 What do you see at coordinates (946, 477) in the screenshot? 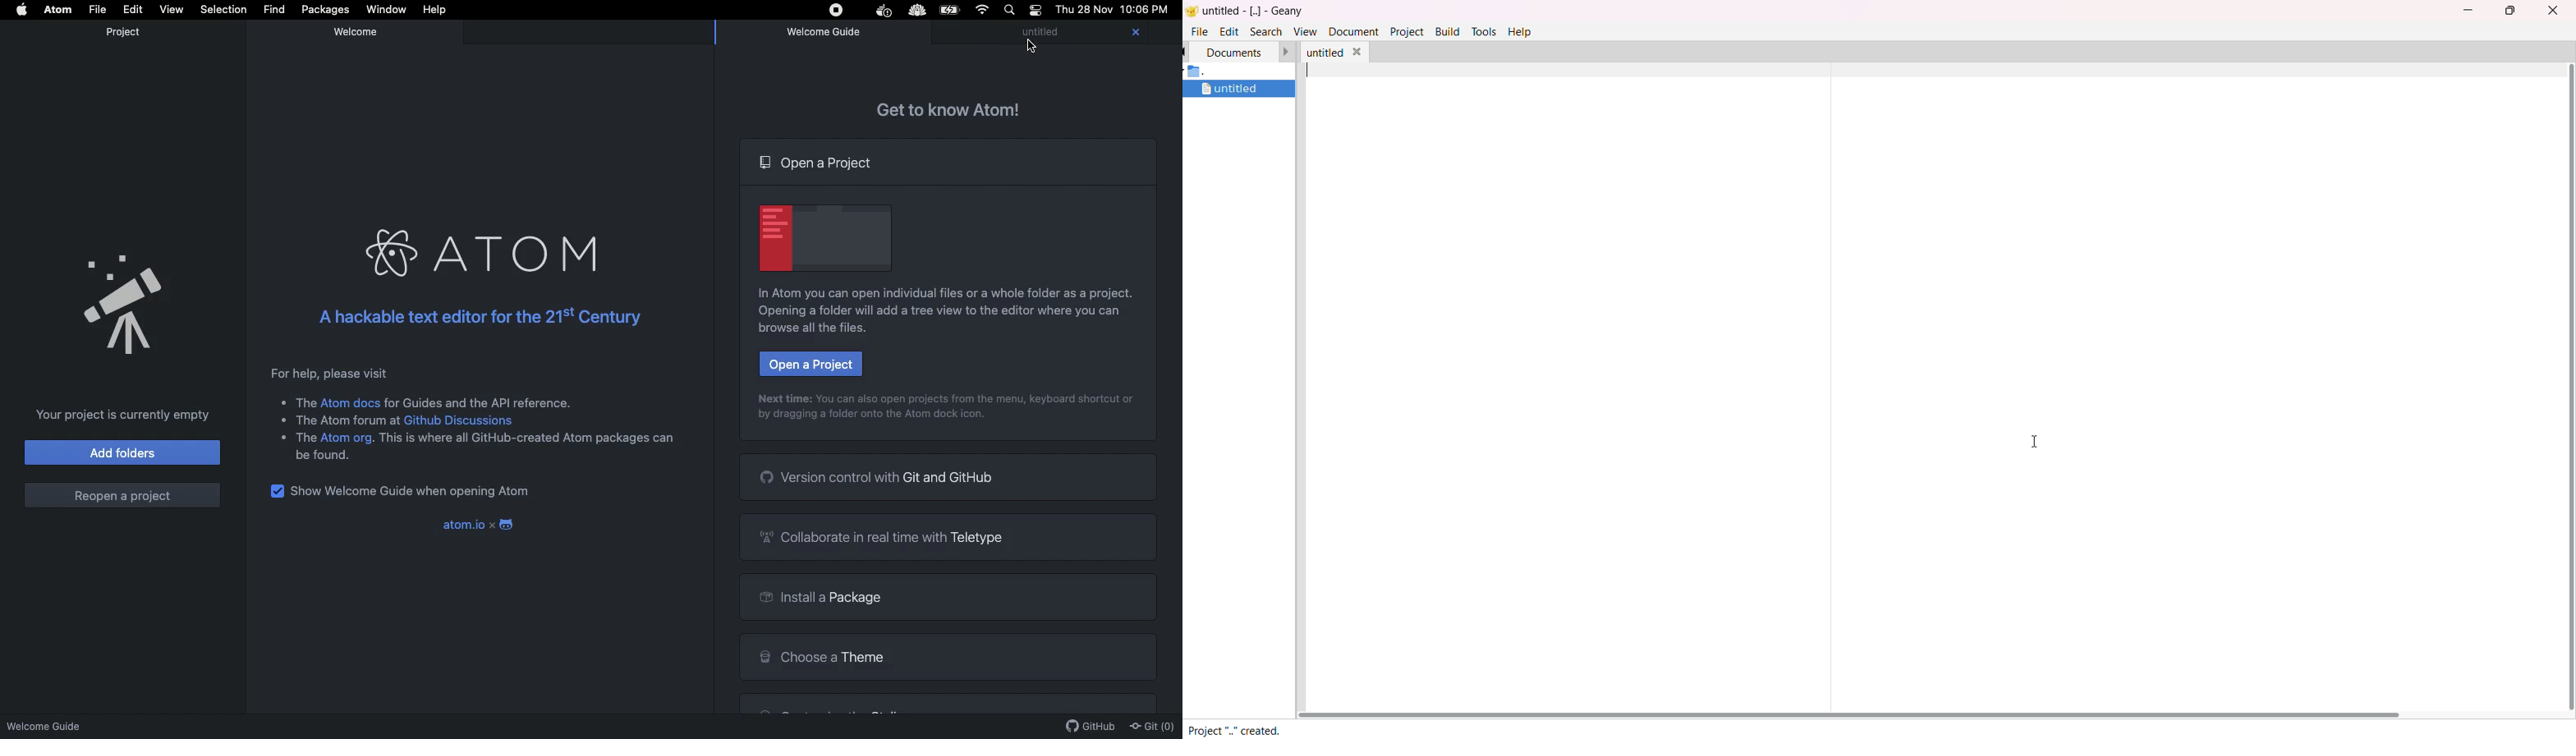
I see `Version control with Git` at bounding box center [946, 477].